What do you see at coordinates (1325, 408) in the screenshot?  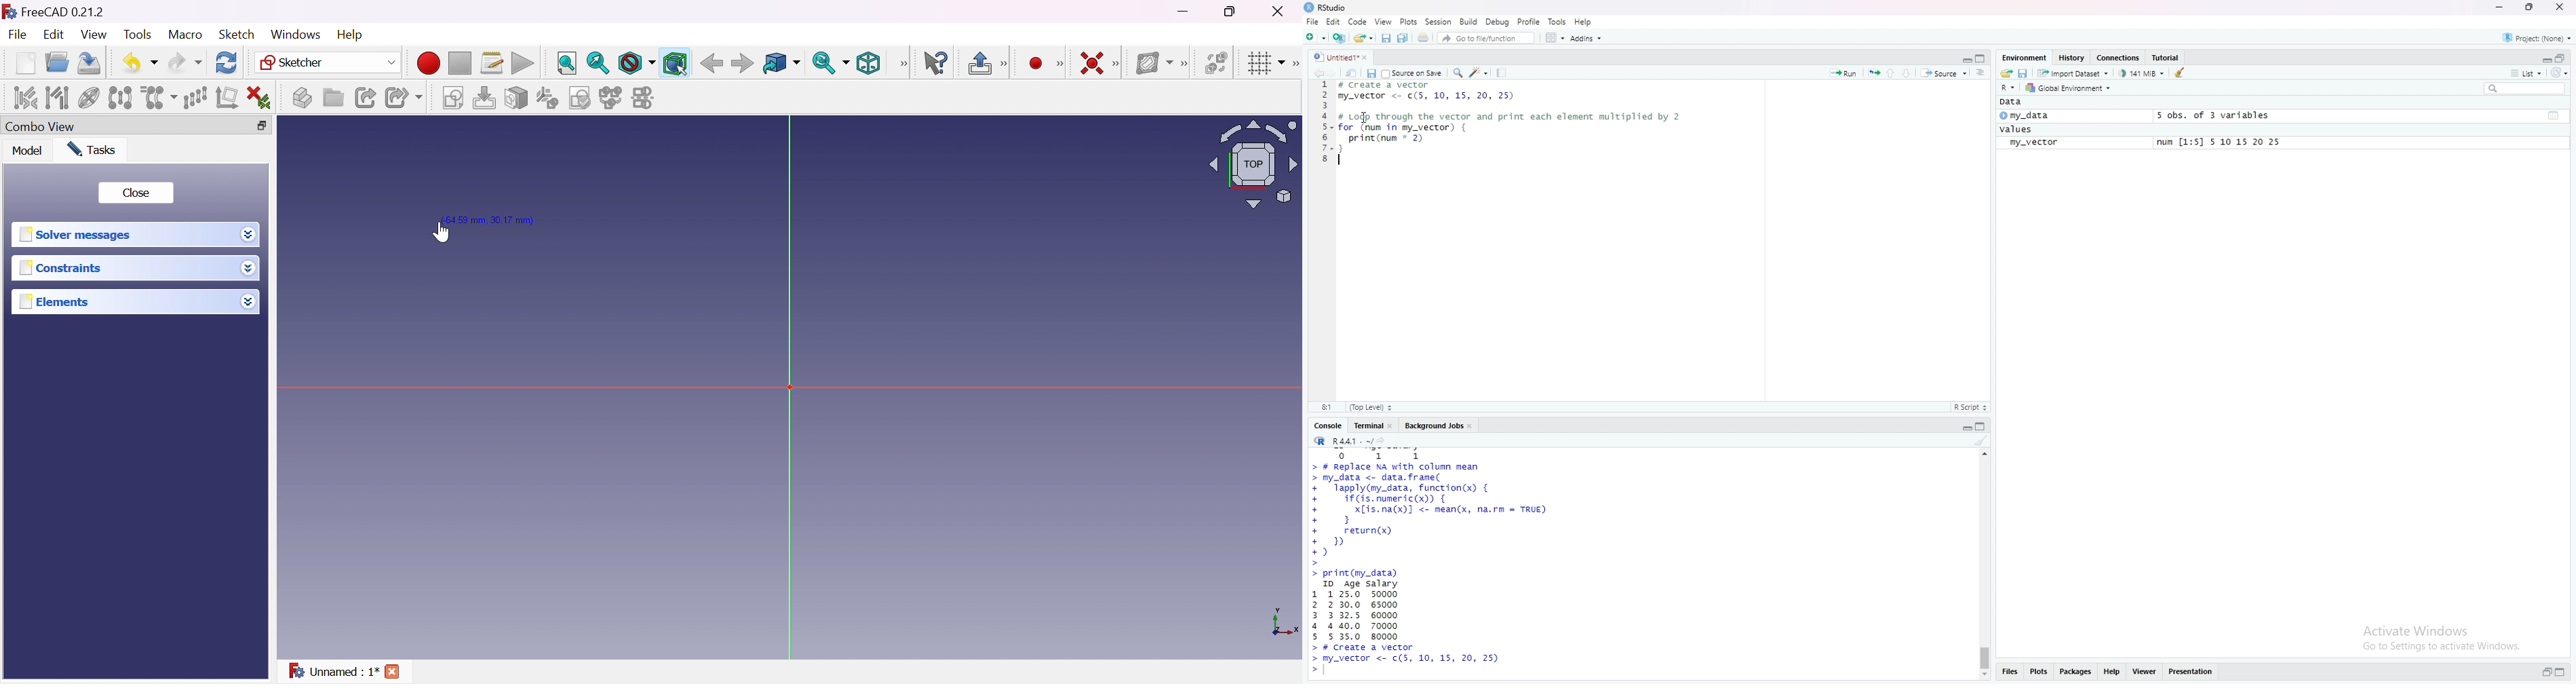 I see `4:1` at bounding box center [1325, 408].